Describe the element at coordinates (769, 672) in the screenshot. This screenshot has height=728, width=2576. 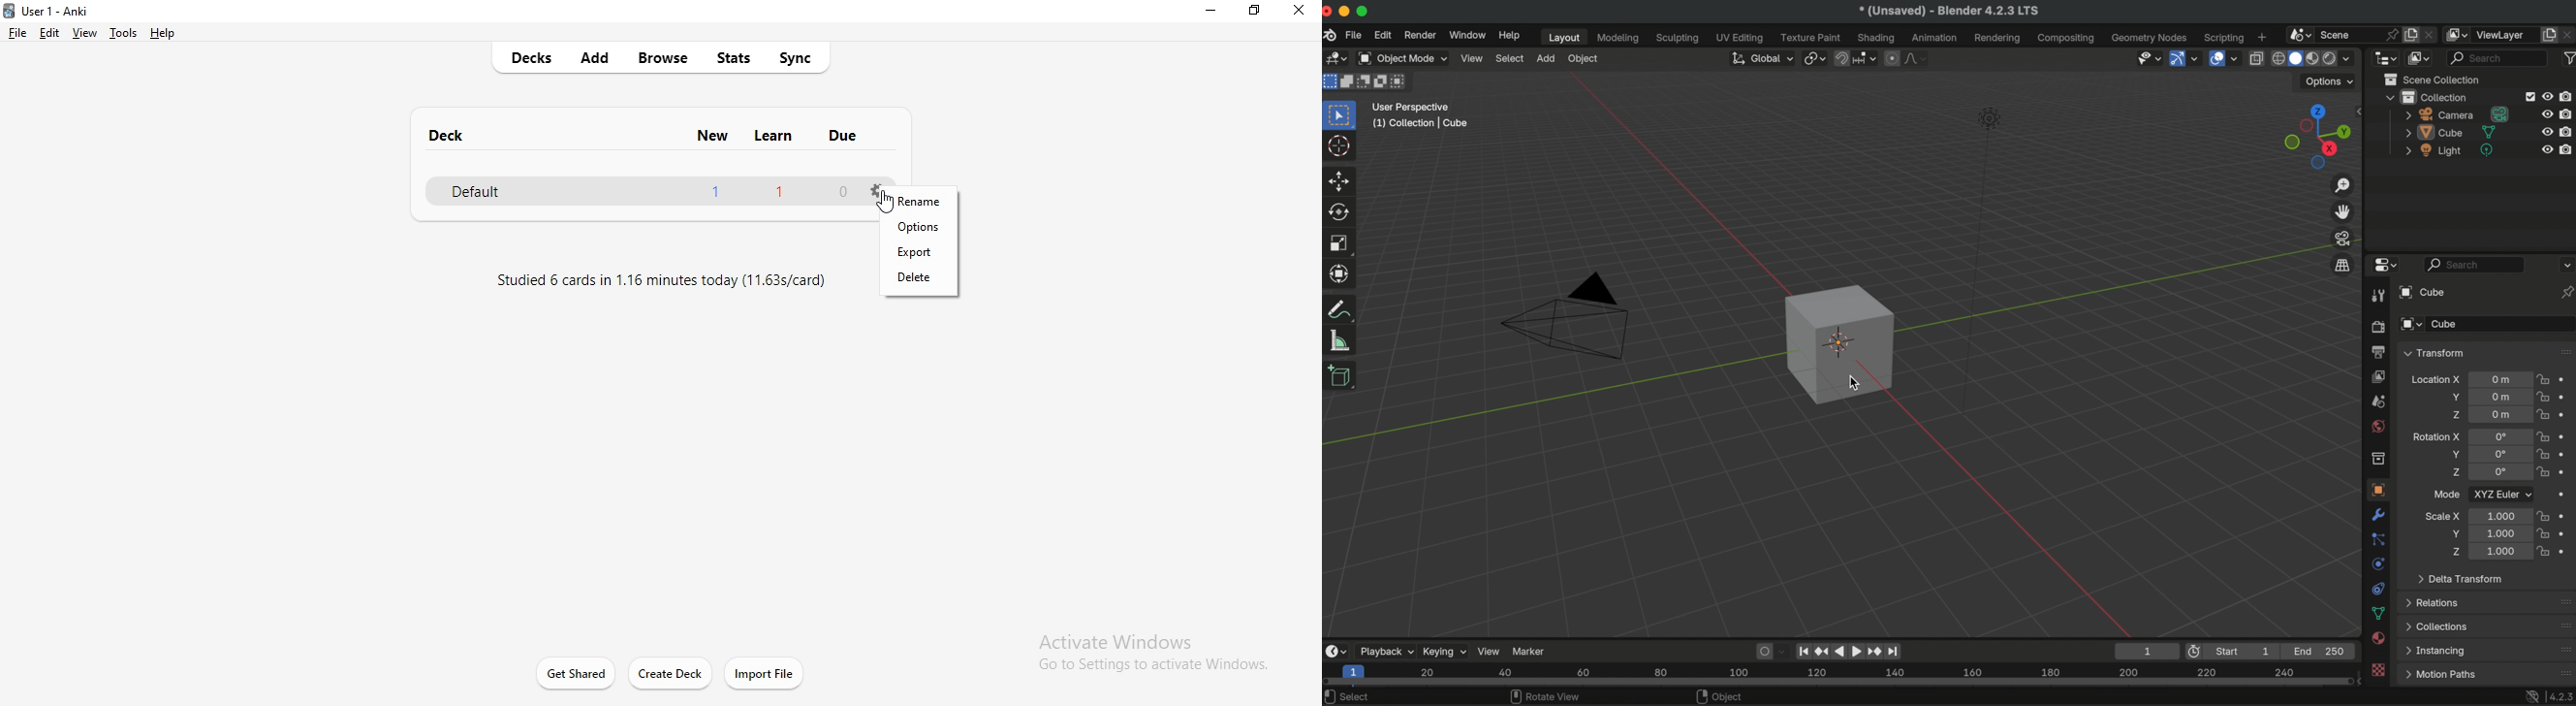
I see `Import File` at that location.